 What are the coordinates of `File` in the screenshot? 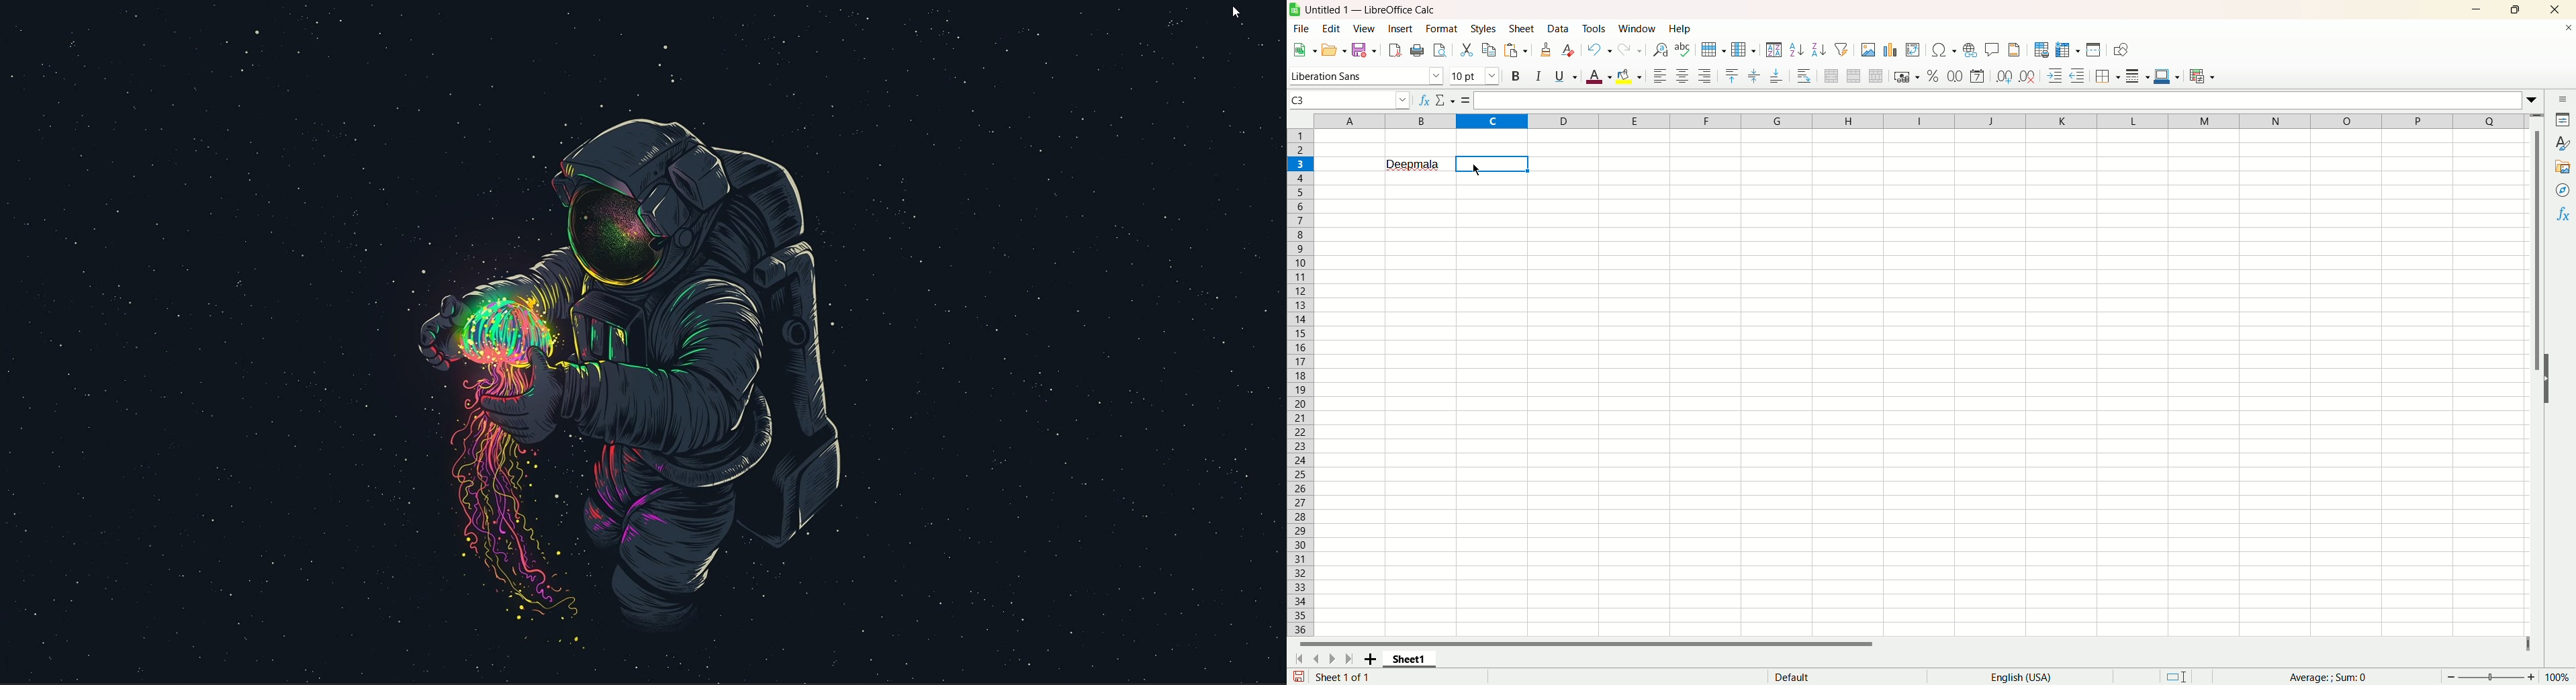 It's located at (1301, 28).